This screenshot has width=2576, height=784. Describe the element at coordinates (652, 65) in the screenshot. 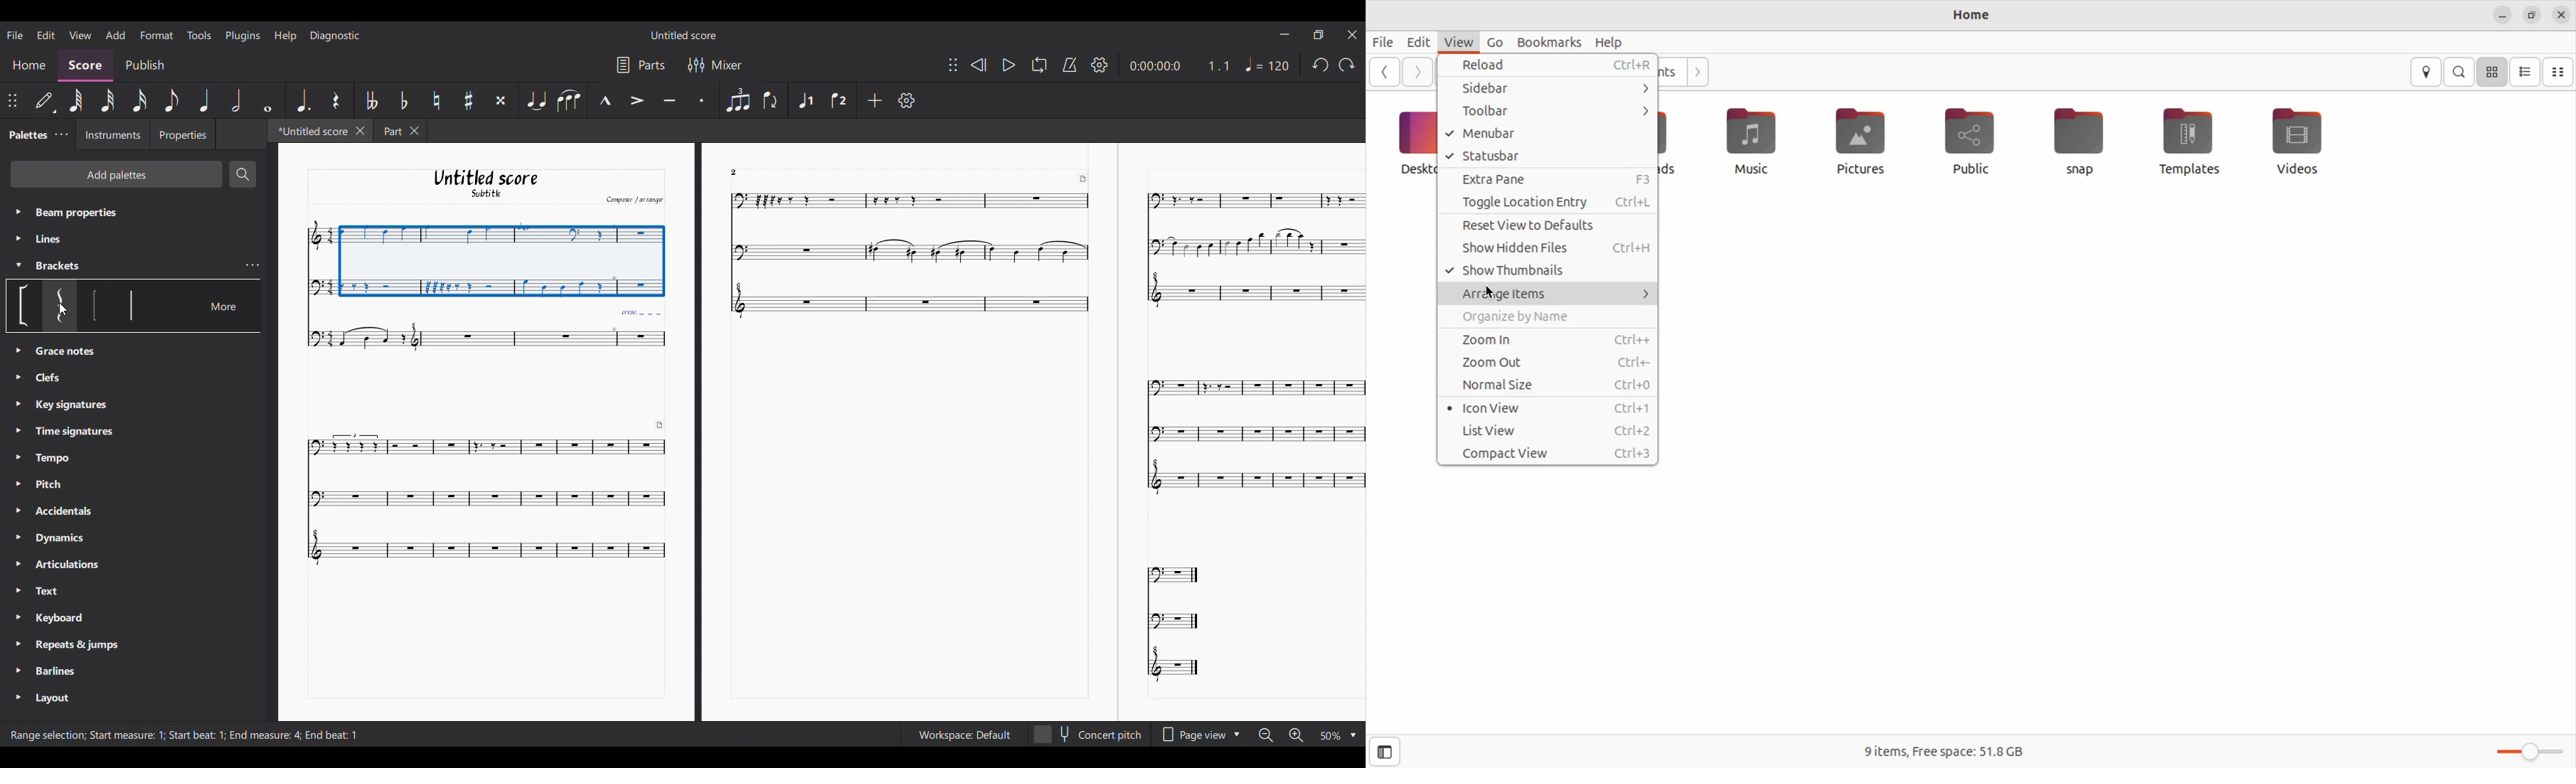

I see `Parts` at that location.